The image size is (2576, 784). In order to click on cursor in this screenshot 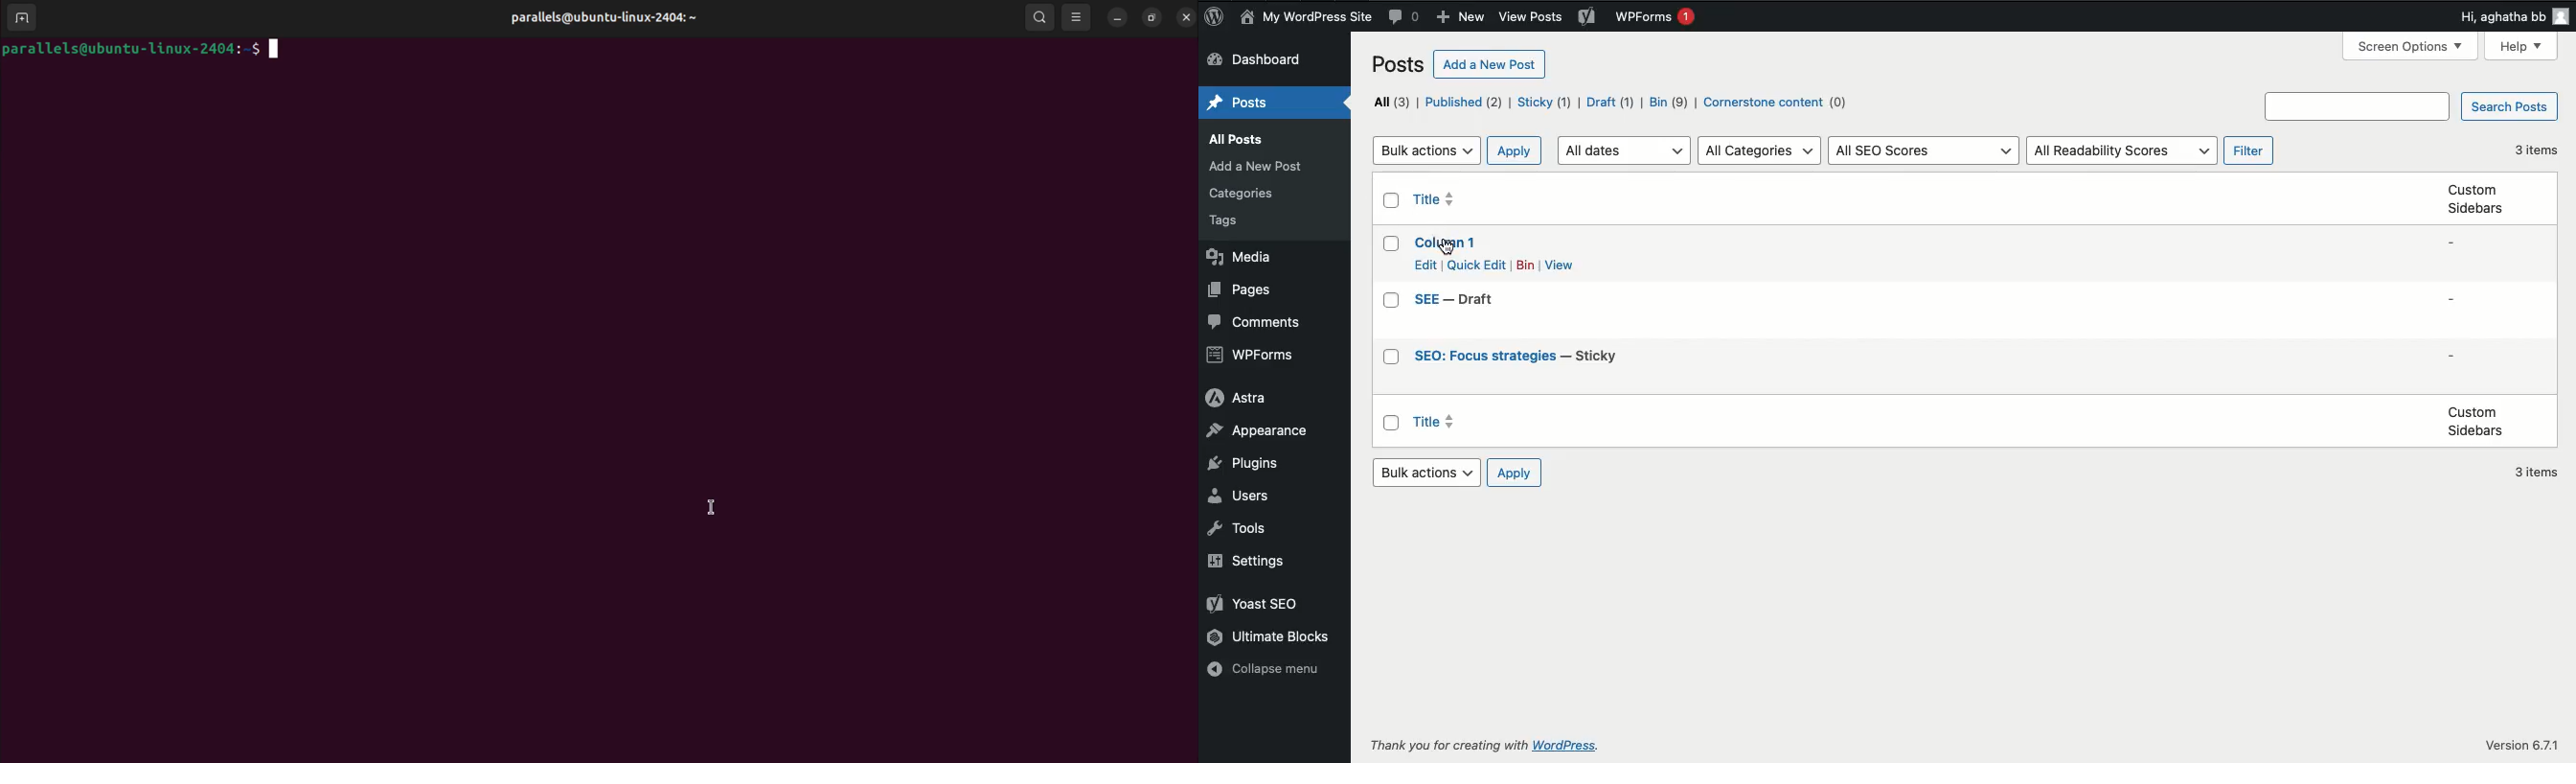, I will do `click(1448, 249)`.